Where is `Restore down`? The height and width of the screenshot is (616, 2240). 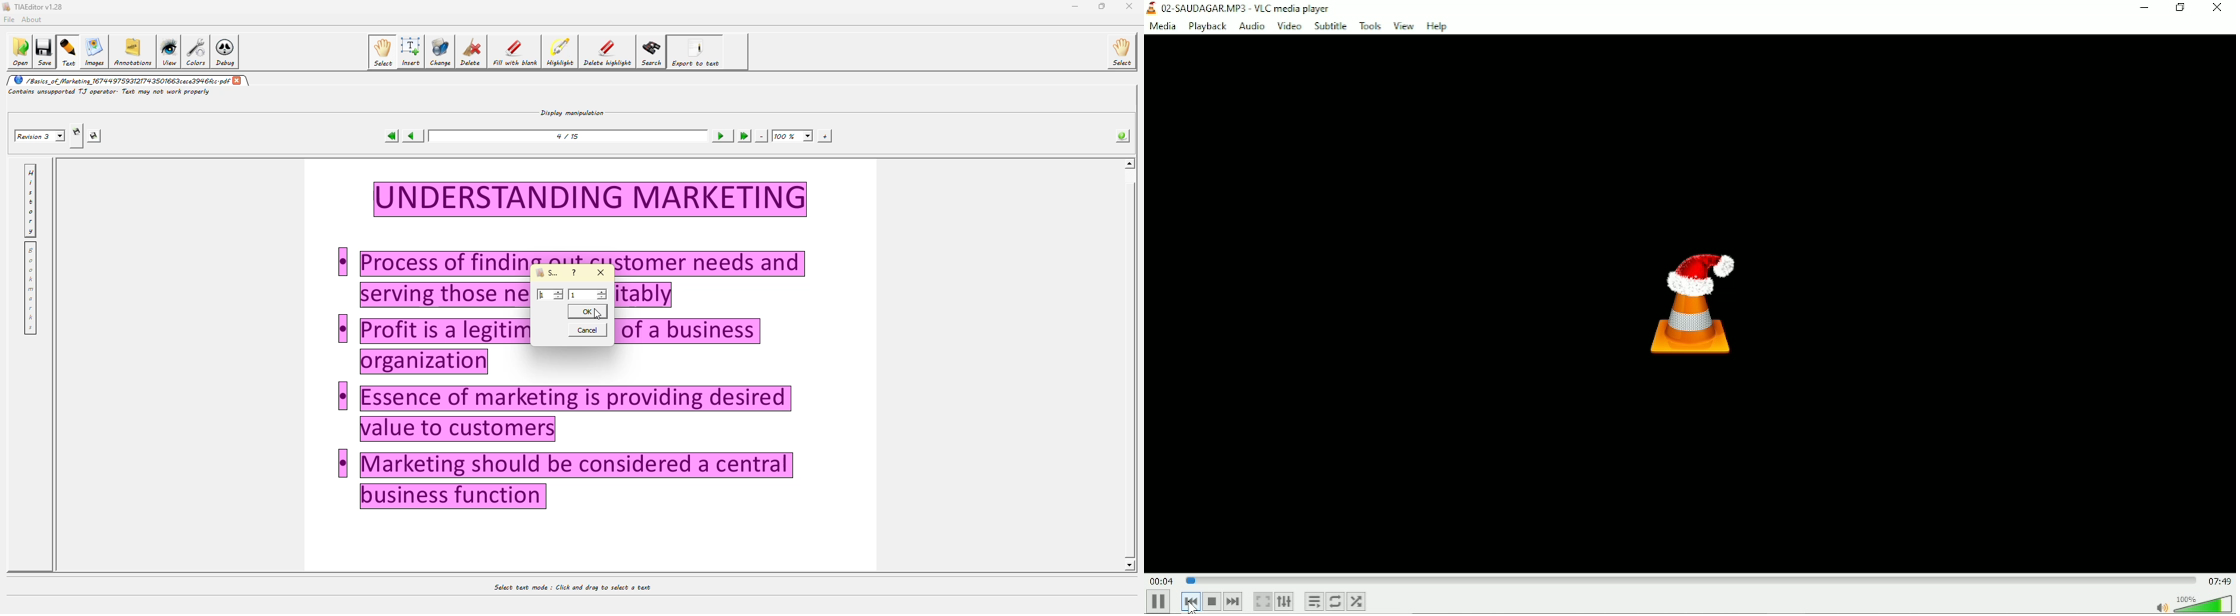 Restore down is located at coordinates (2182, 8).